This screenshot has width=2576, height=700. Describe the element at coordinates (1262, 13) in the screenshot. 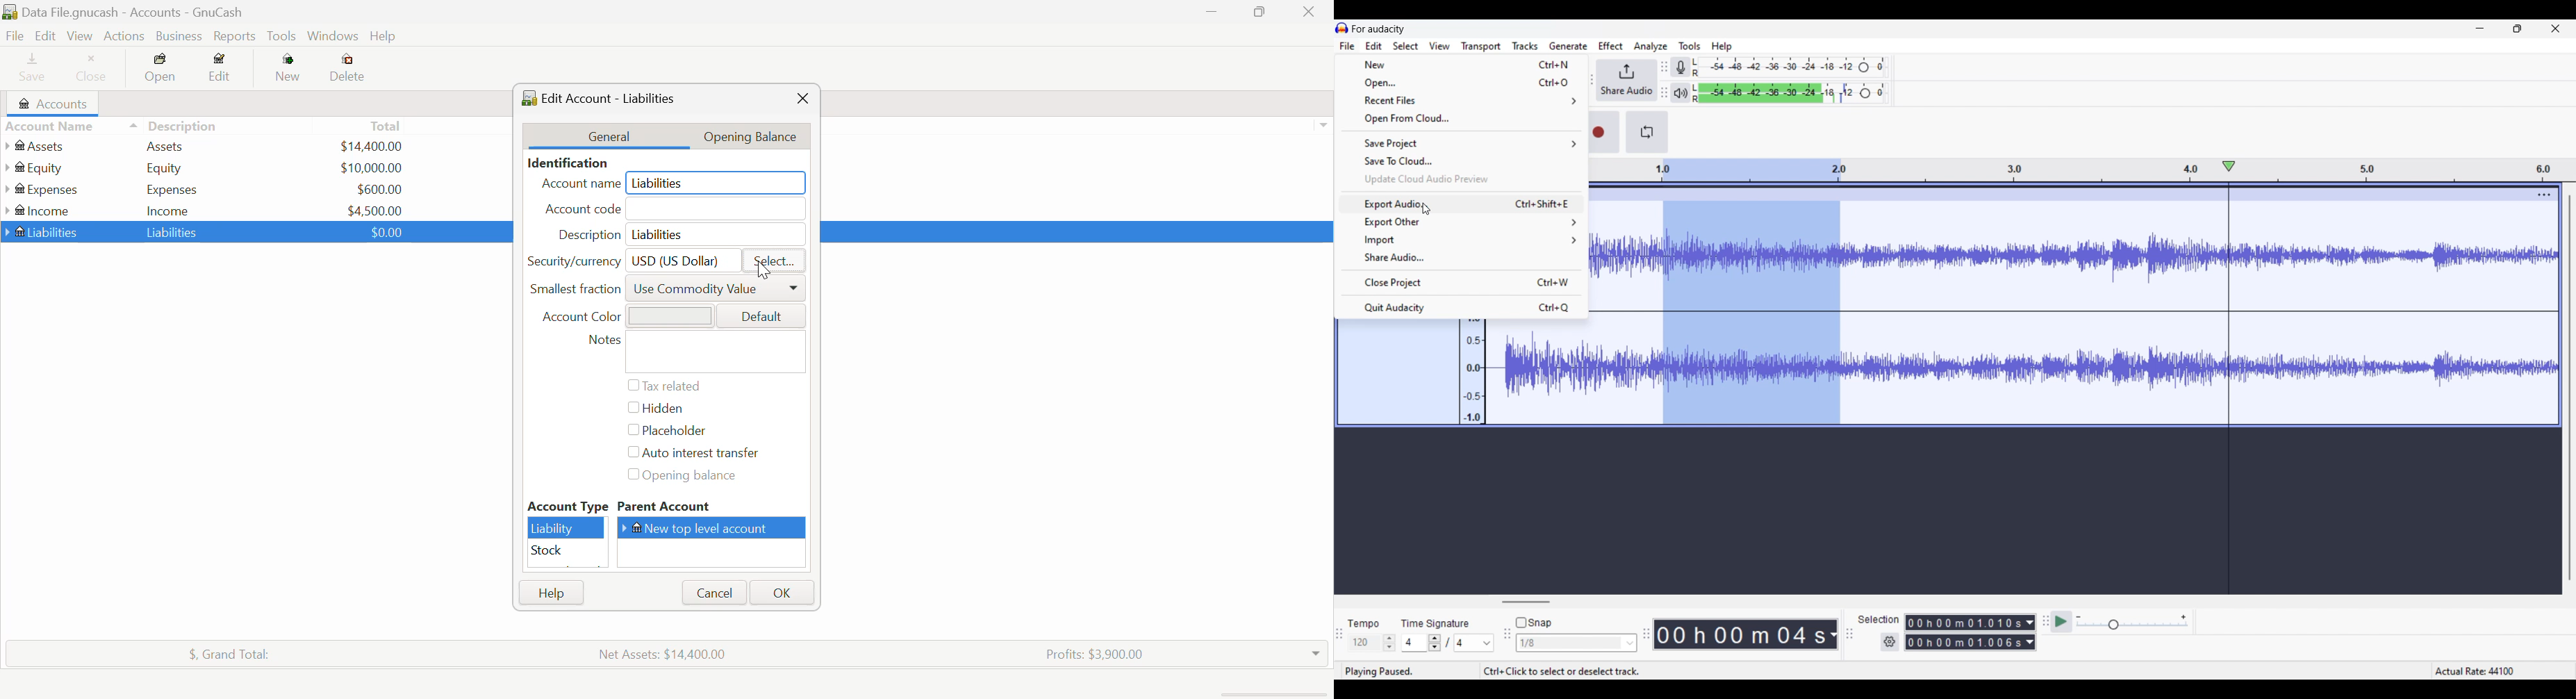

I see `Minimize` at that location.